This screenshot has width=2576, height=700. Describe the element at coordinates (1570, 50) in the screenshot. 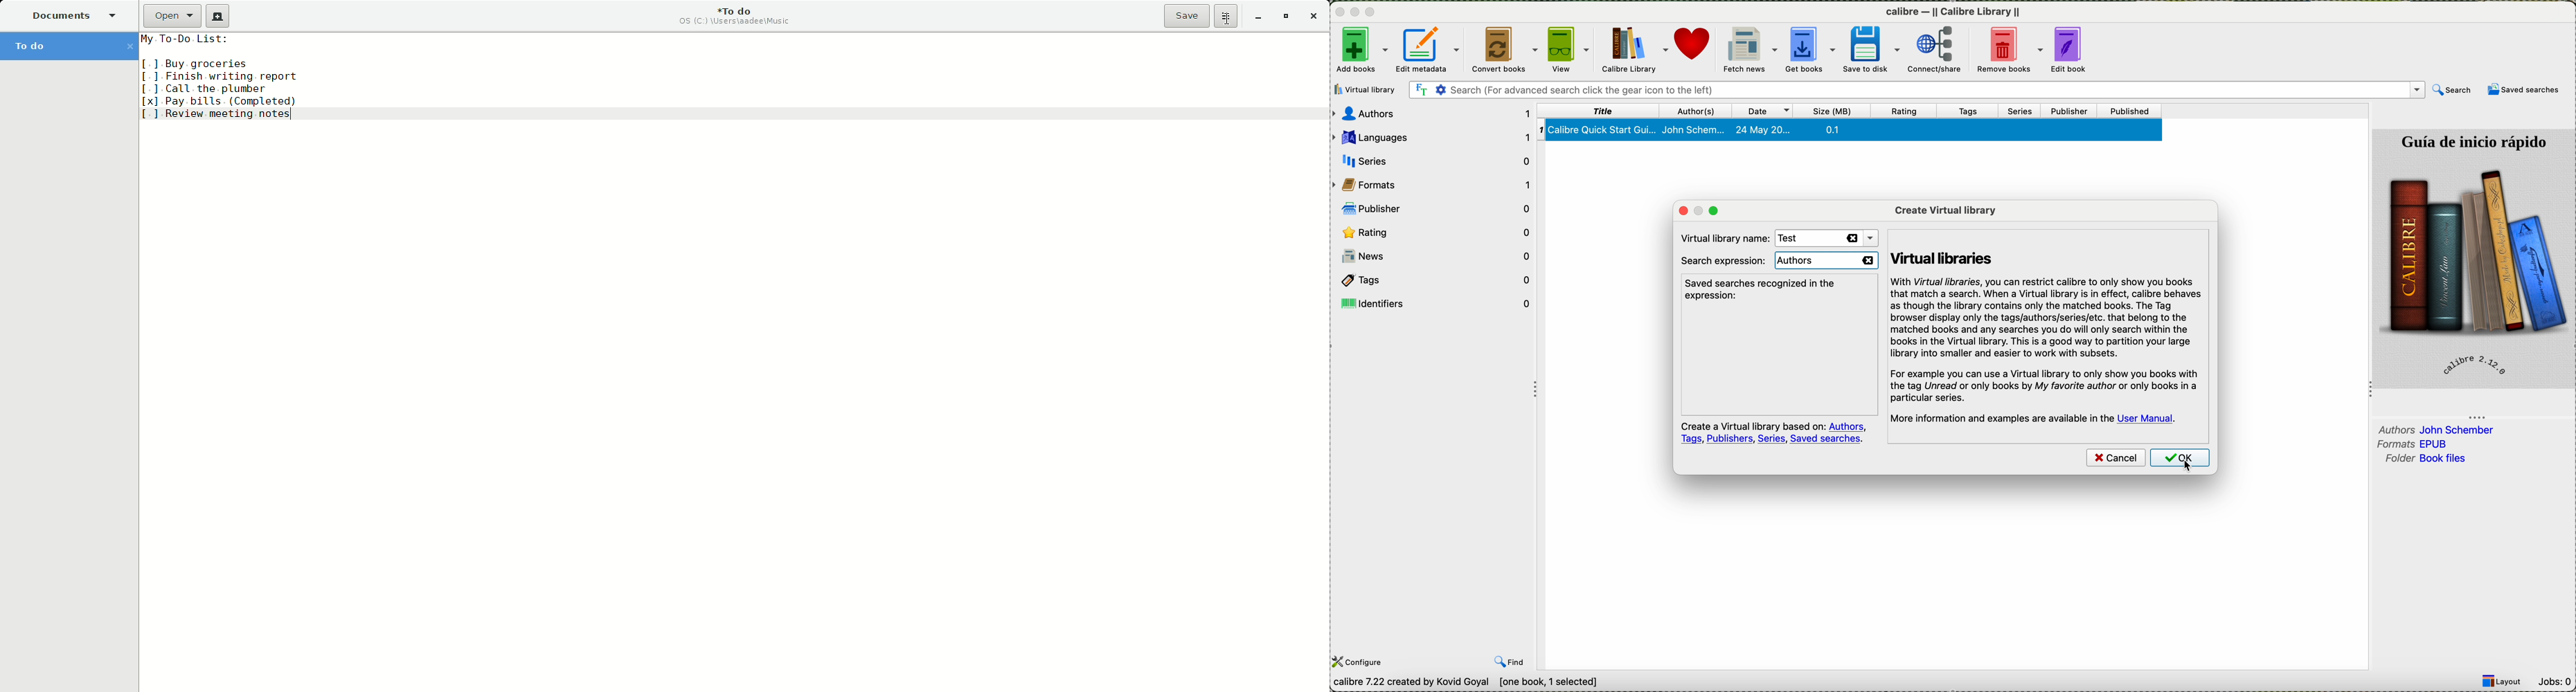

I see `view` at that location.